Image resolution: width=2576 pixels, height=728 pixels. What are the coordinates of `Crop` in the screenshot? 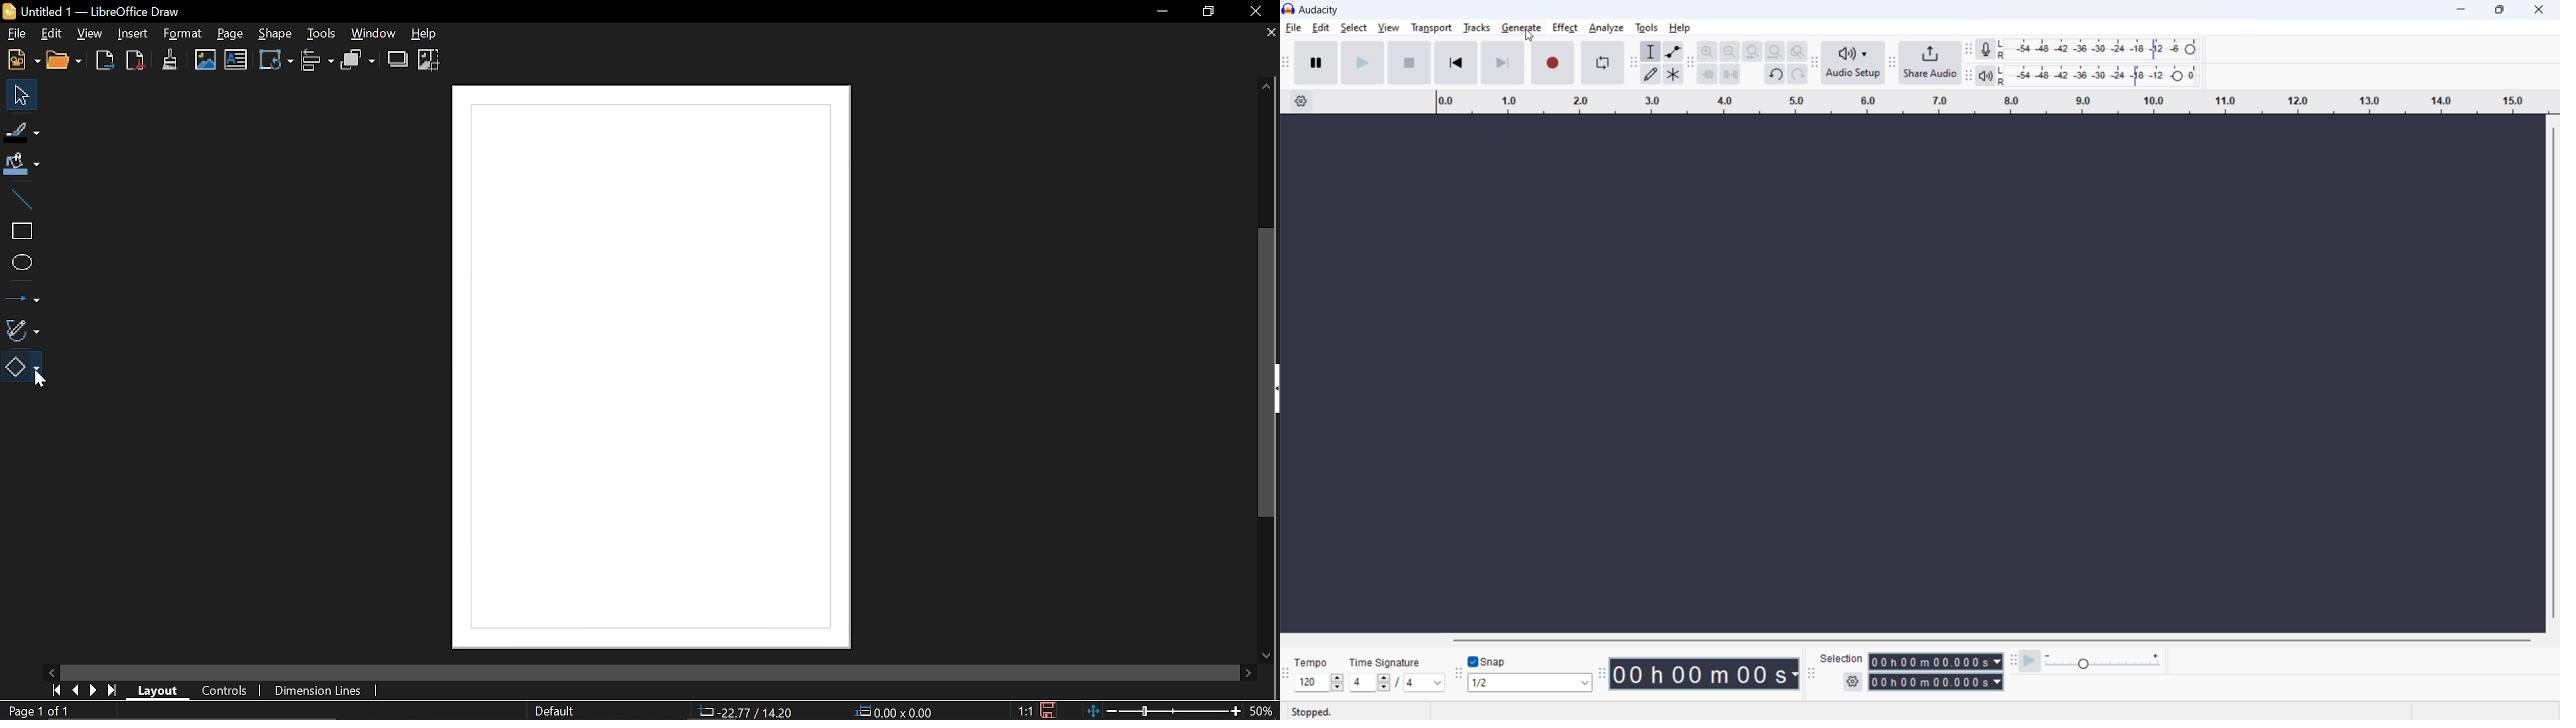 It's located at (429, 60).